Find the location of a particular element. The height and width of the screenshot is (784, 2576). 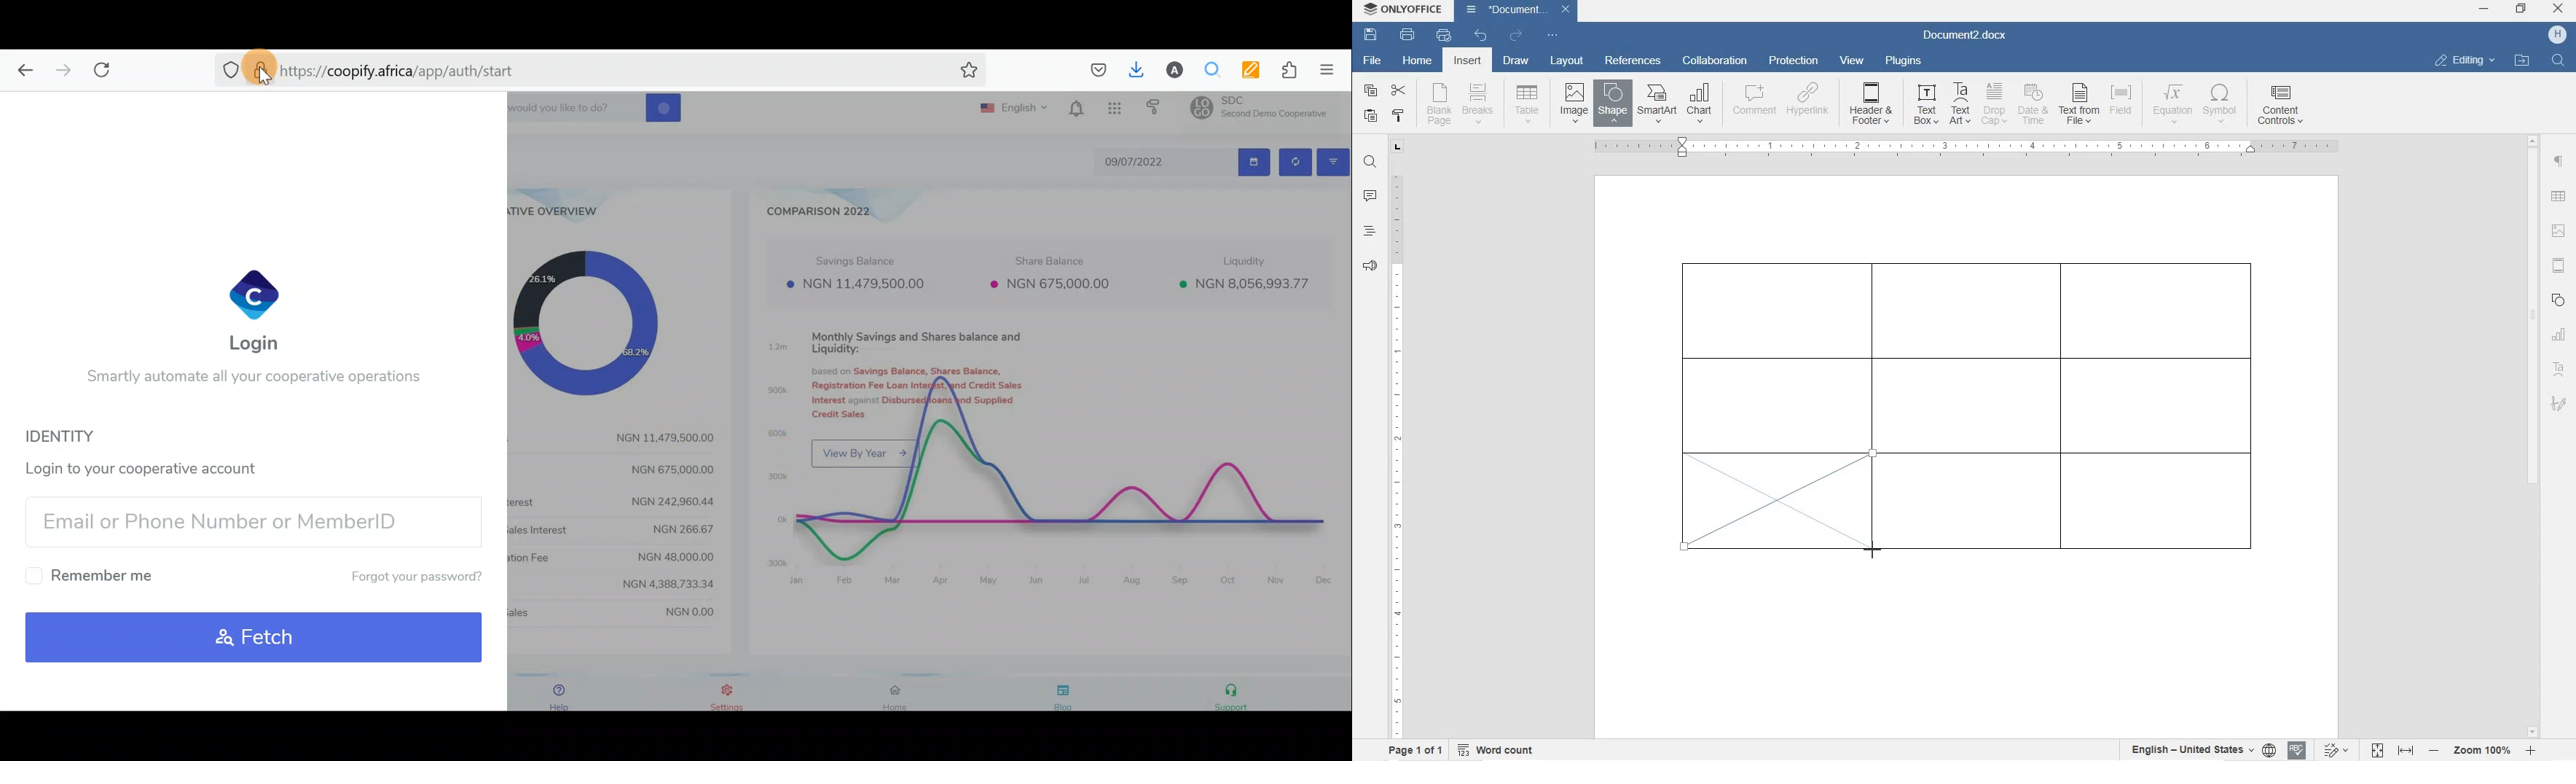

spell check is located at coordinates (2297, 752).